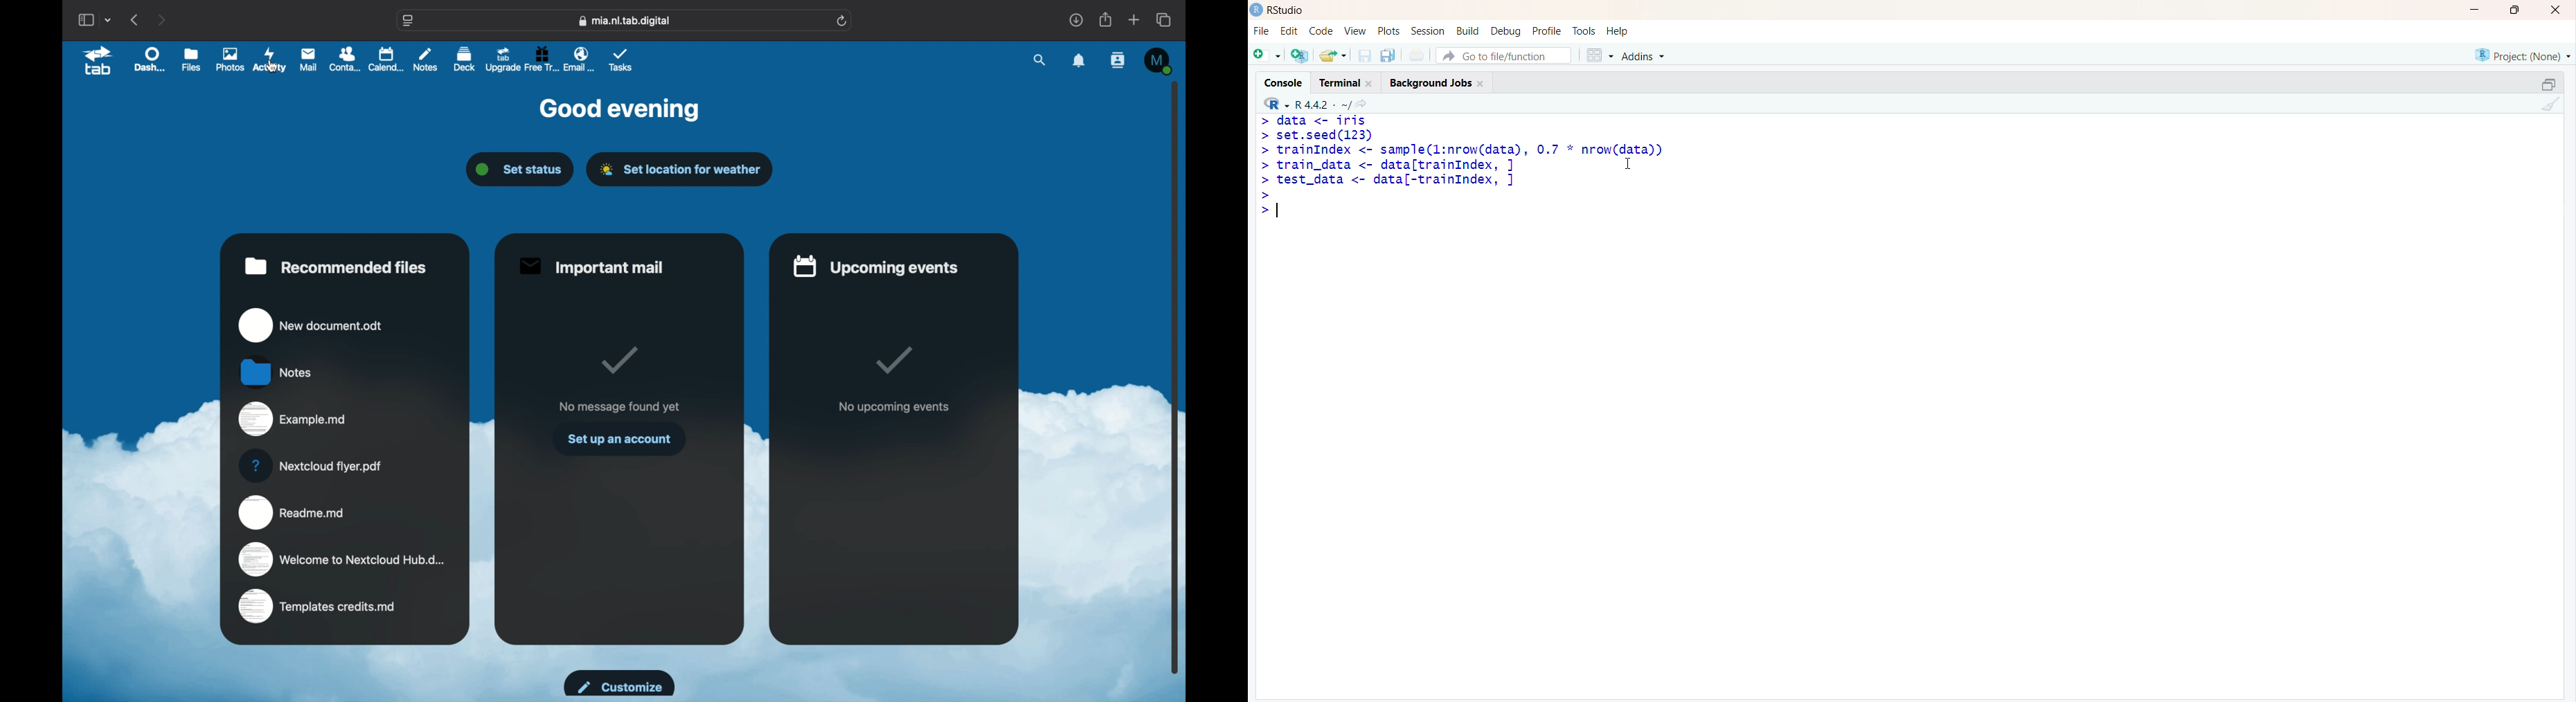 The width and height of the screenshot is (2576, 728). What do you see at coordinates (1076, 20) in the screenshot?
I see `downloads` at bounding box center [1076, 20].